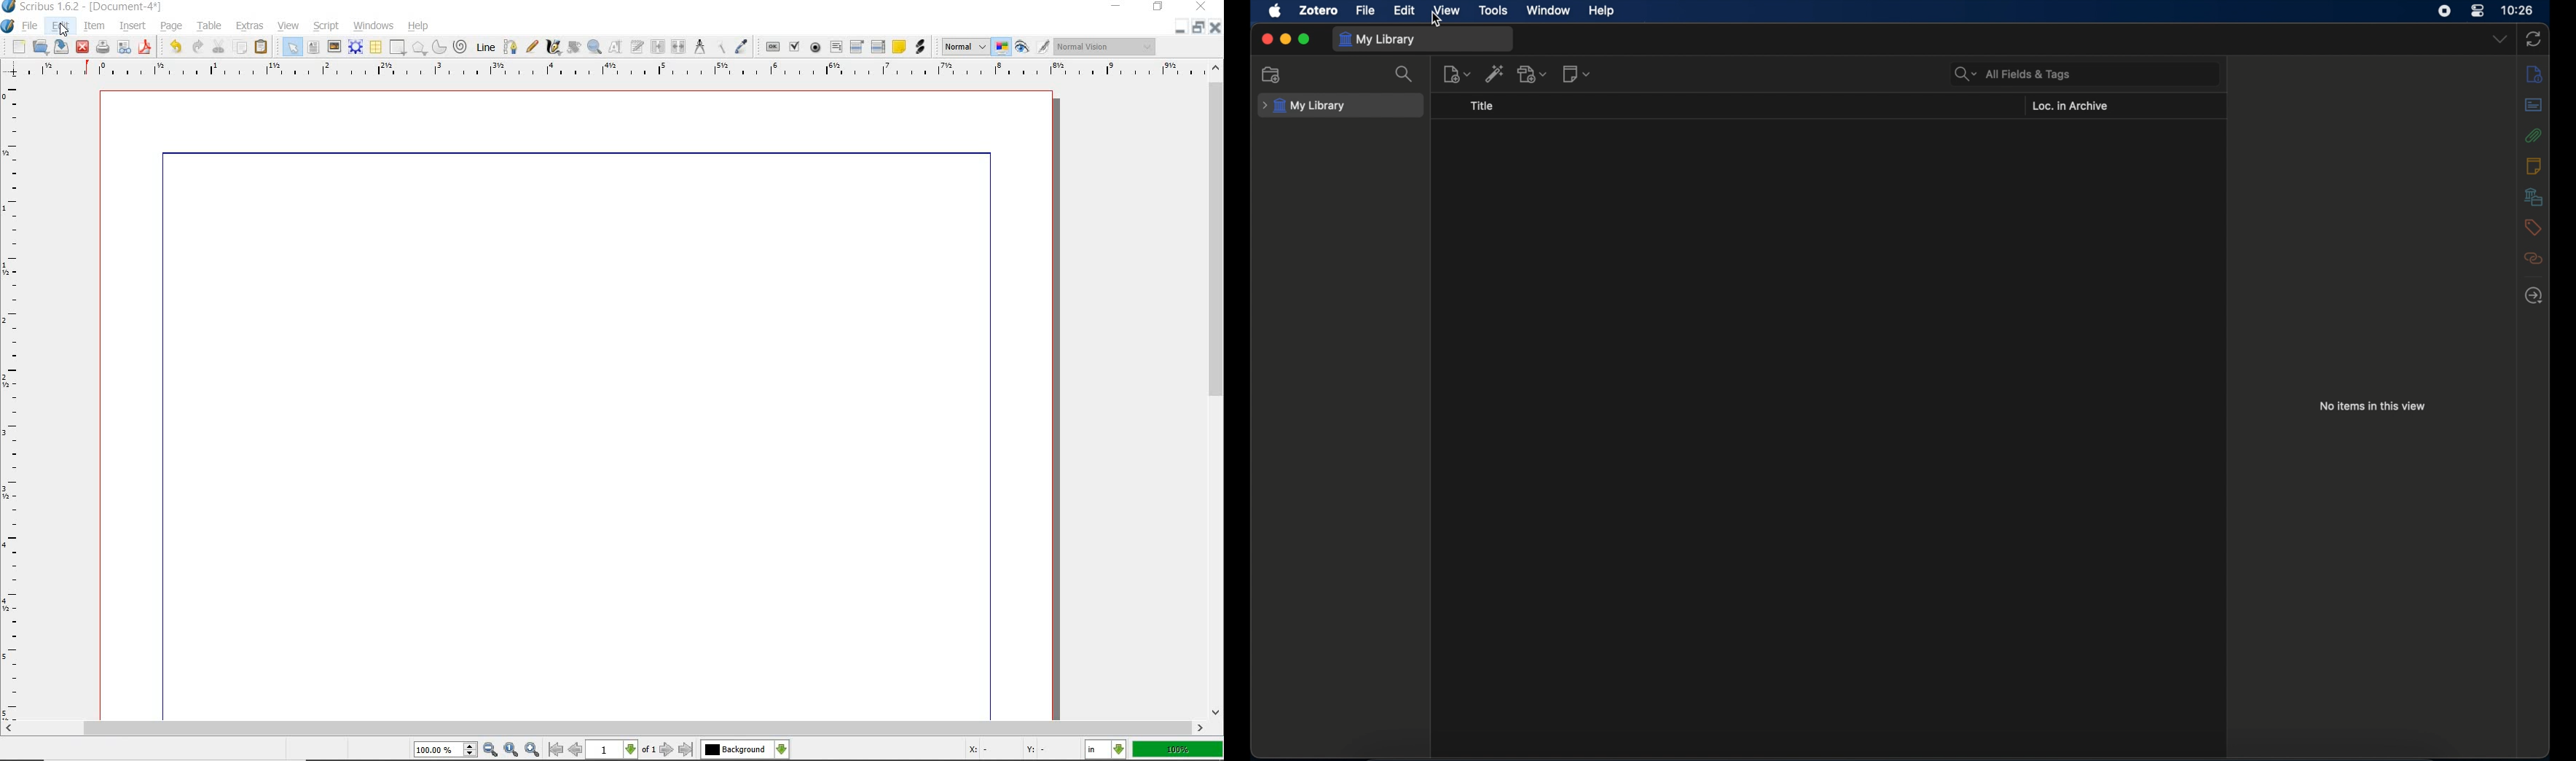  I want to click on control center, so click(2477, 11).